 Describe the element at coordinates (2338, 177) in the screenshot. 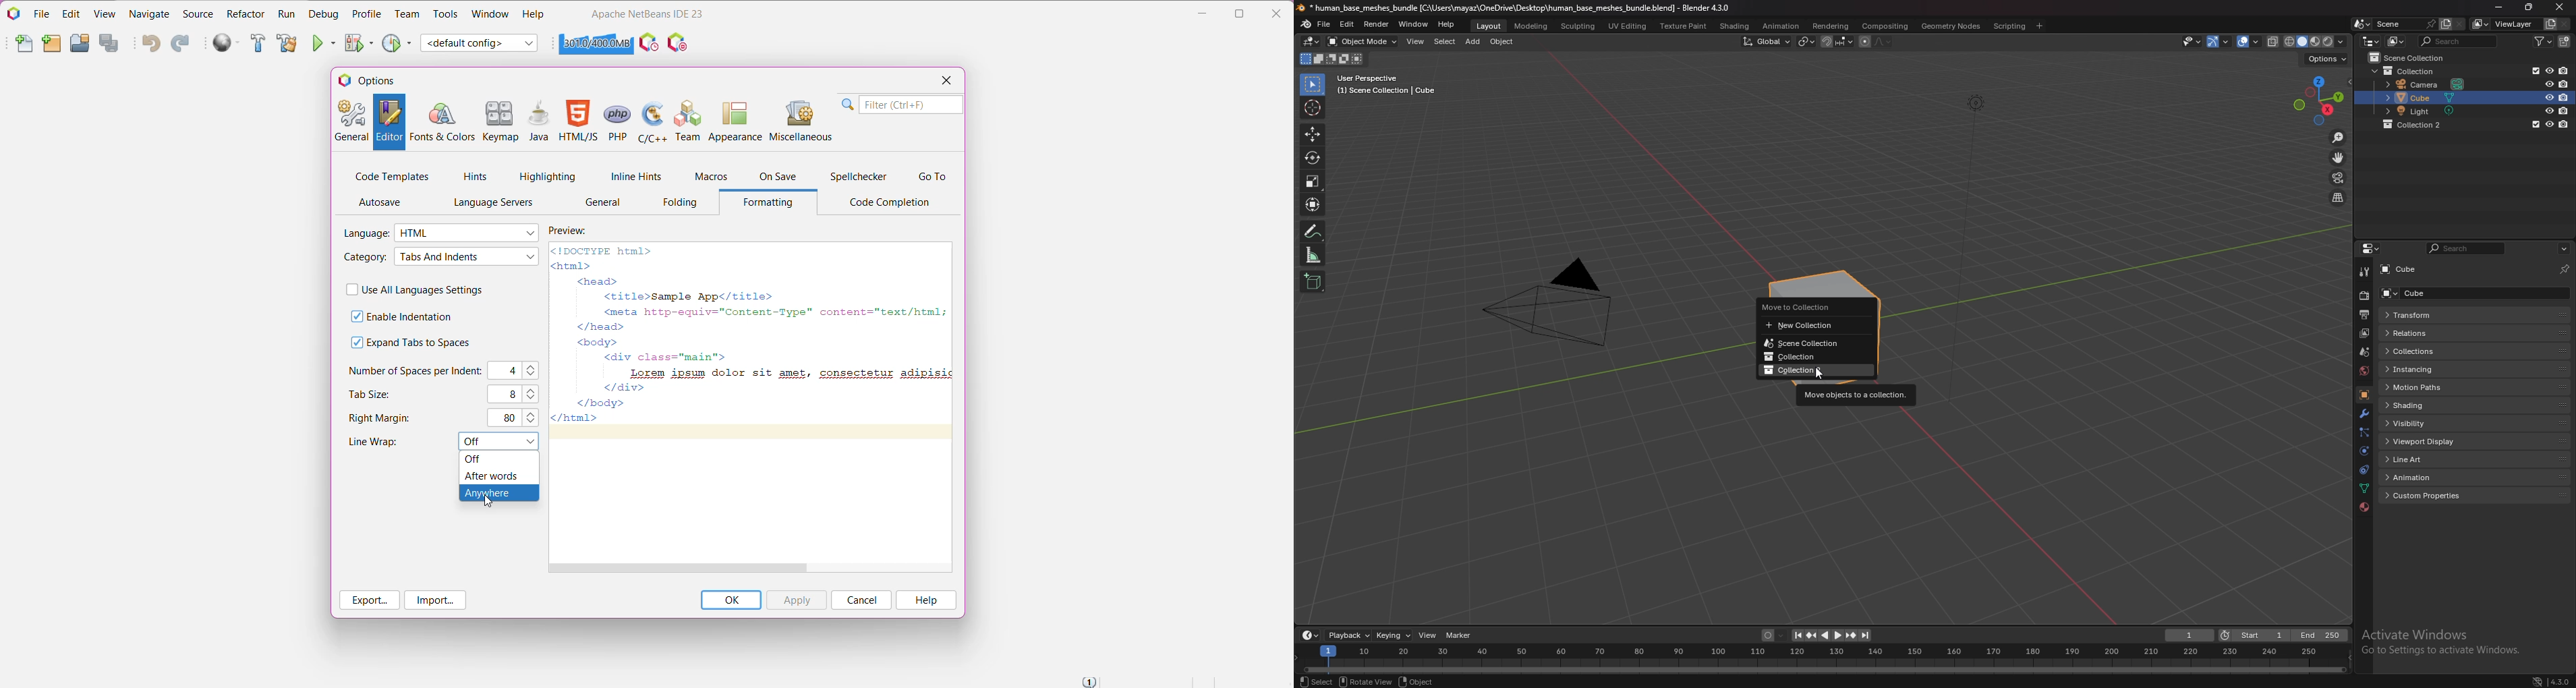

I see `camera view` at that location.